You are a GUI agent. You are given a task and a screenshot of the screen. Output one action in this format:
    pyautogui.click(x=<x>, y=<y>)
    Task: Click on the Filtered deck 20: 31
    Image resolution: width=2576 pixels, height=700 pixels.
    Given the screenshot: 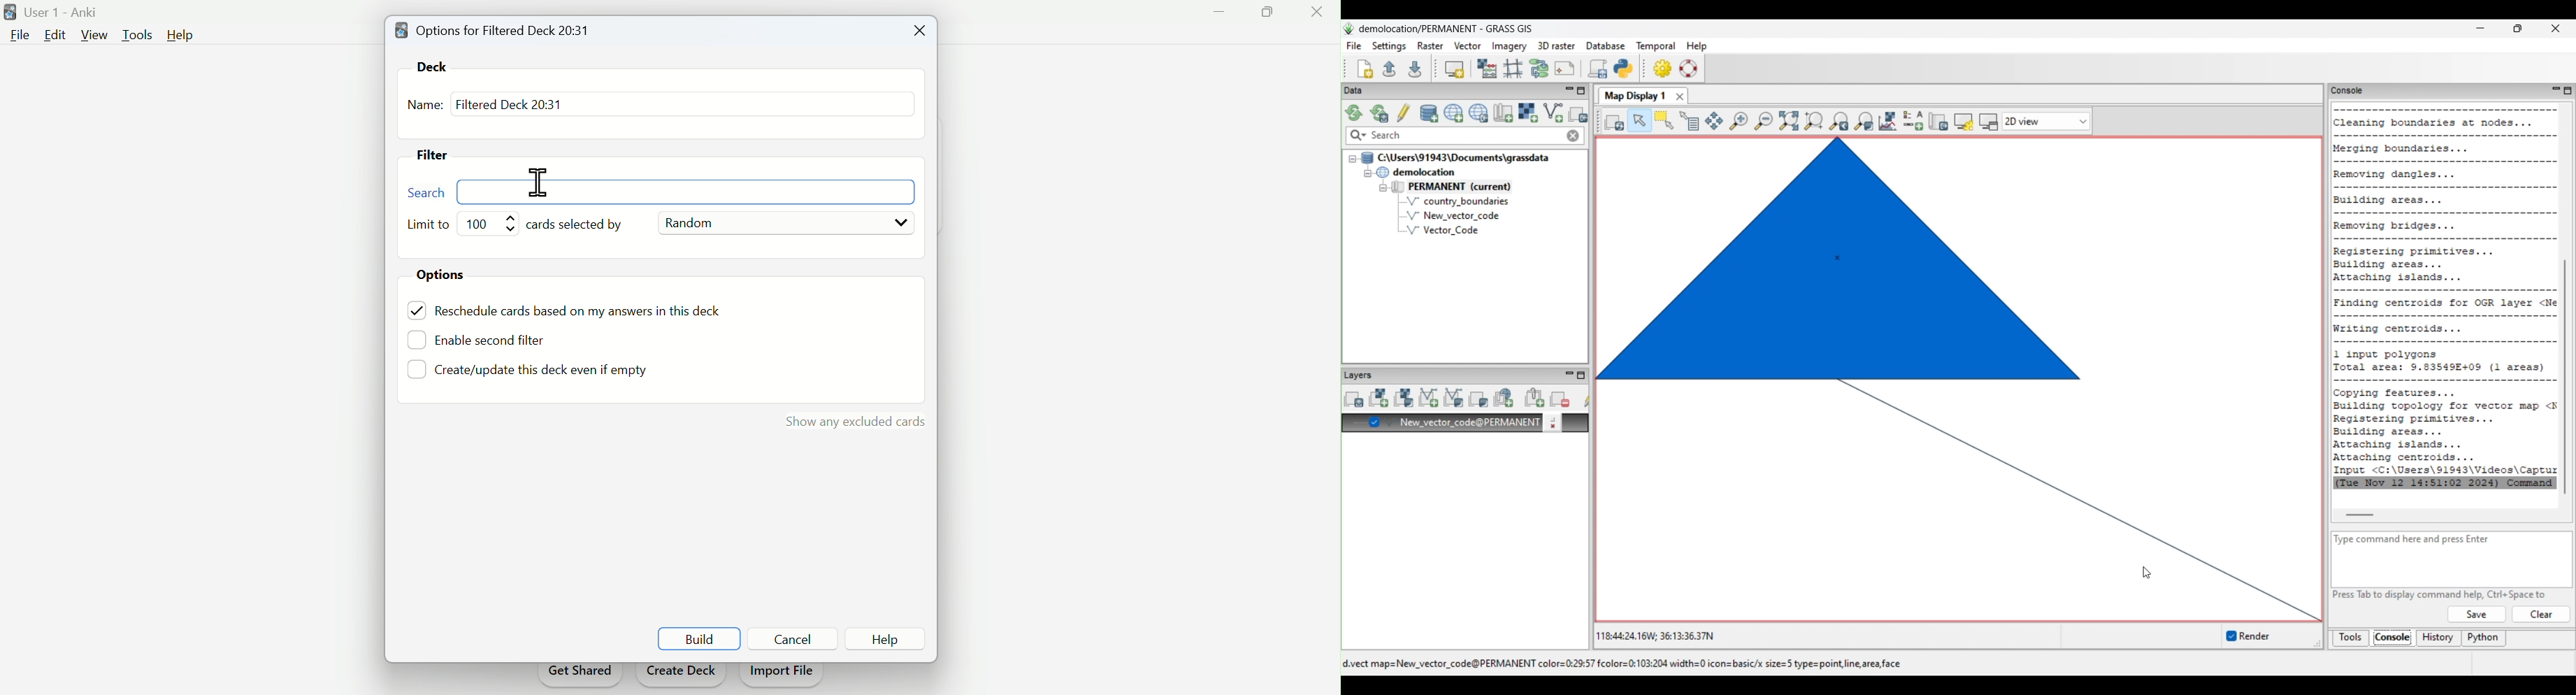 What is the action you would take?
    pyautogui.click(x=508, y=103)
    